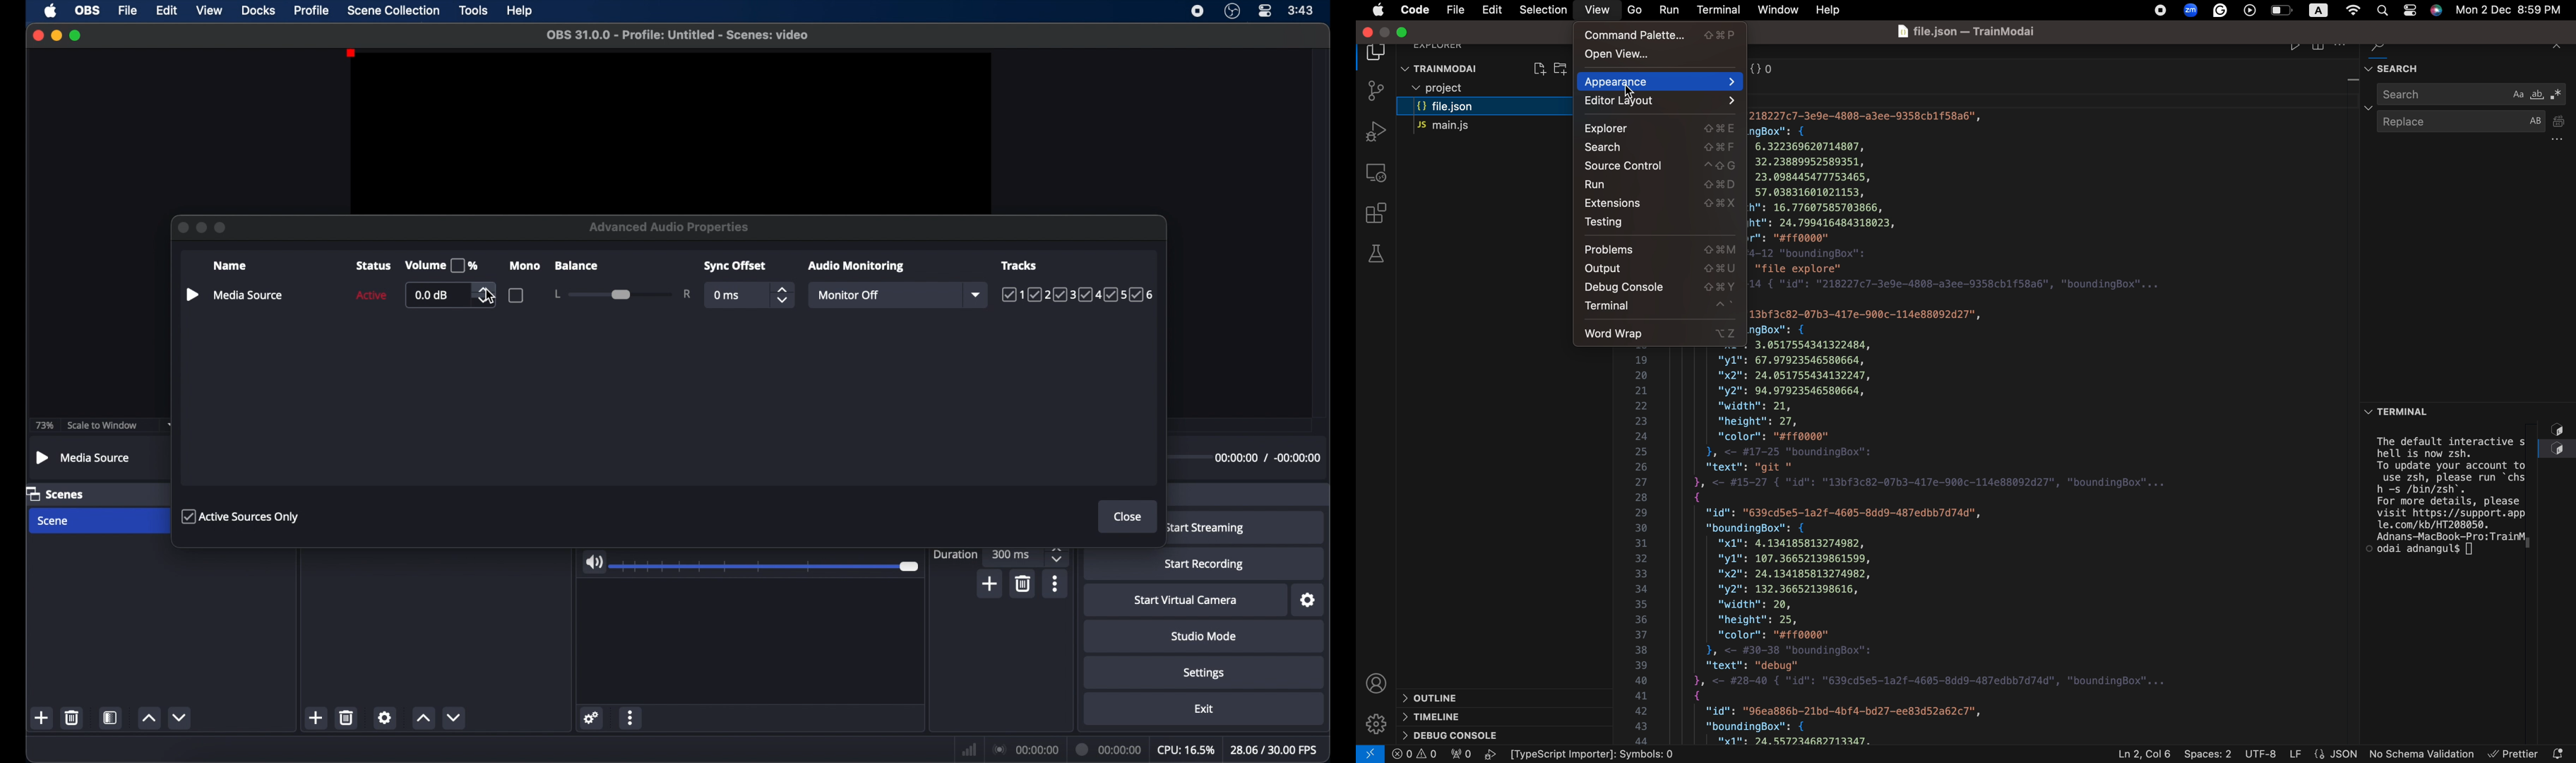 The width and height of the screenshot is (2576, 784). I want to click on screen recorder icon, so click(1196, 11).